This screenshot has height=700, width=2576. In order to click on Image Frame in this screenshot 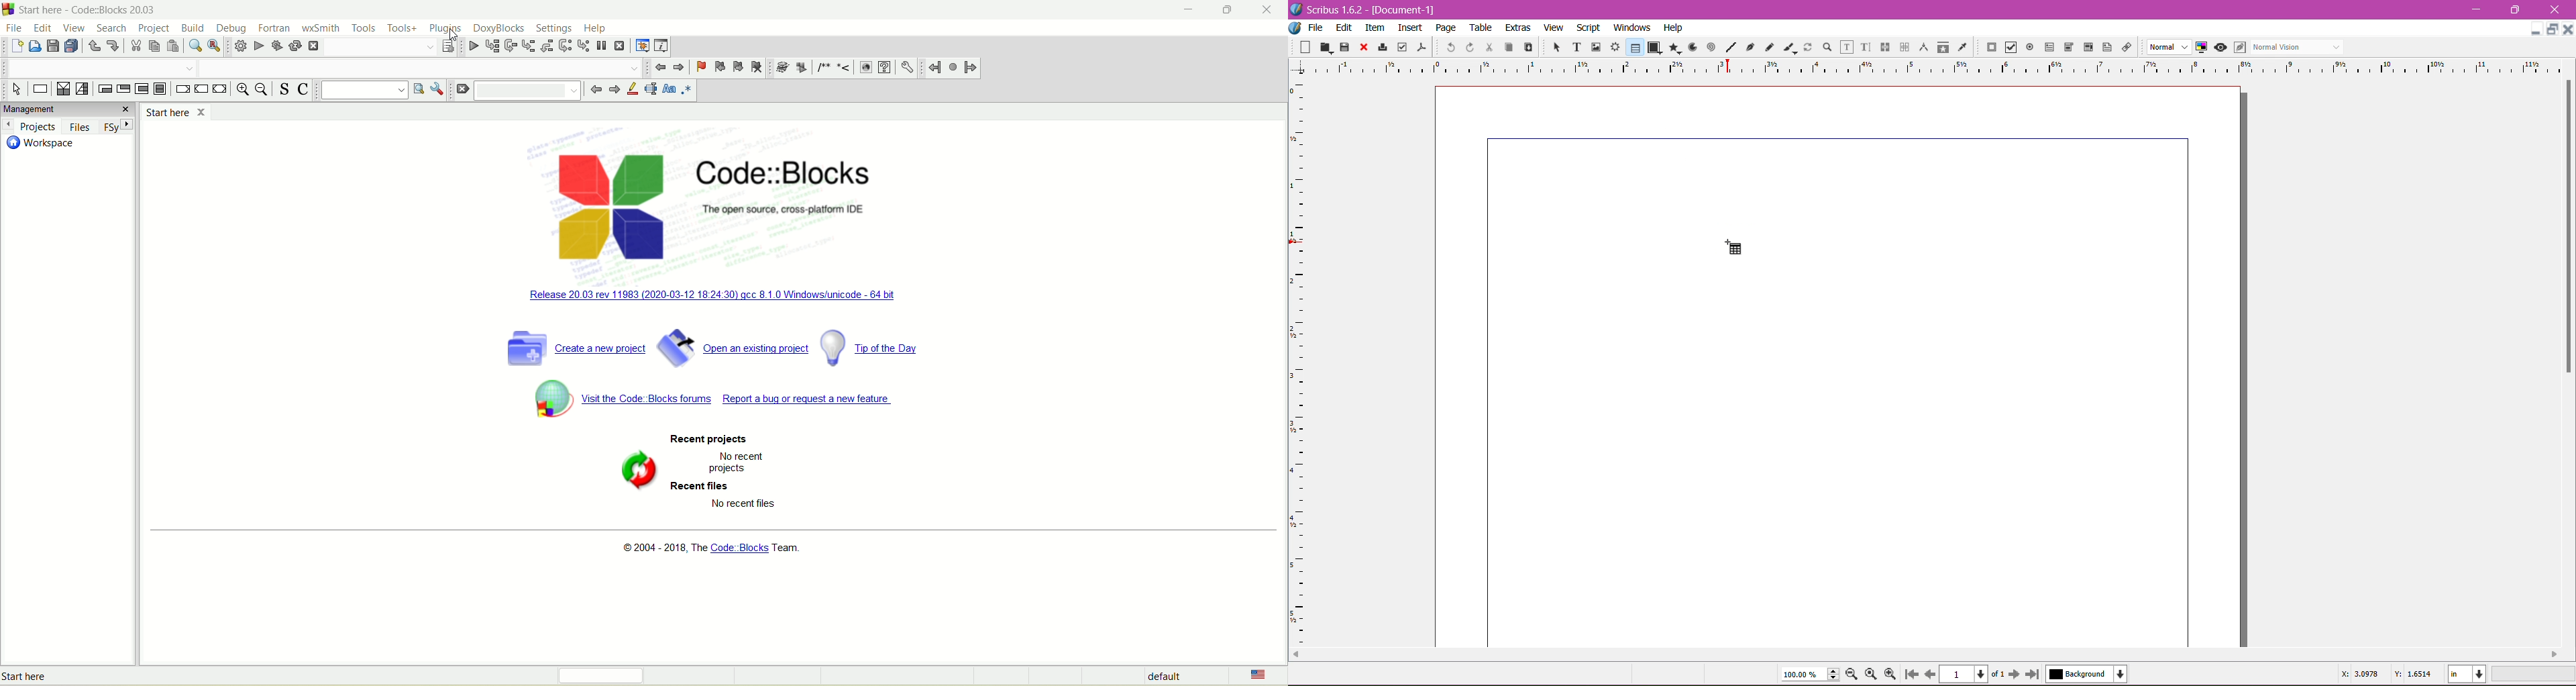, I will do `click(1594, 46)`.